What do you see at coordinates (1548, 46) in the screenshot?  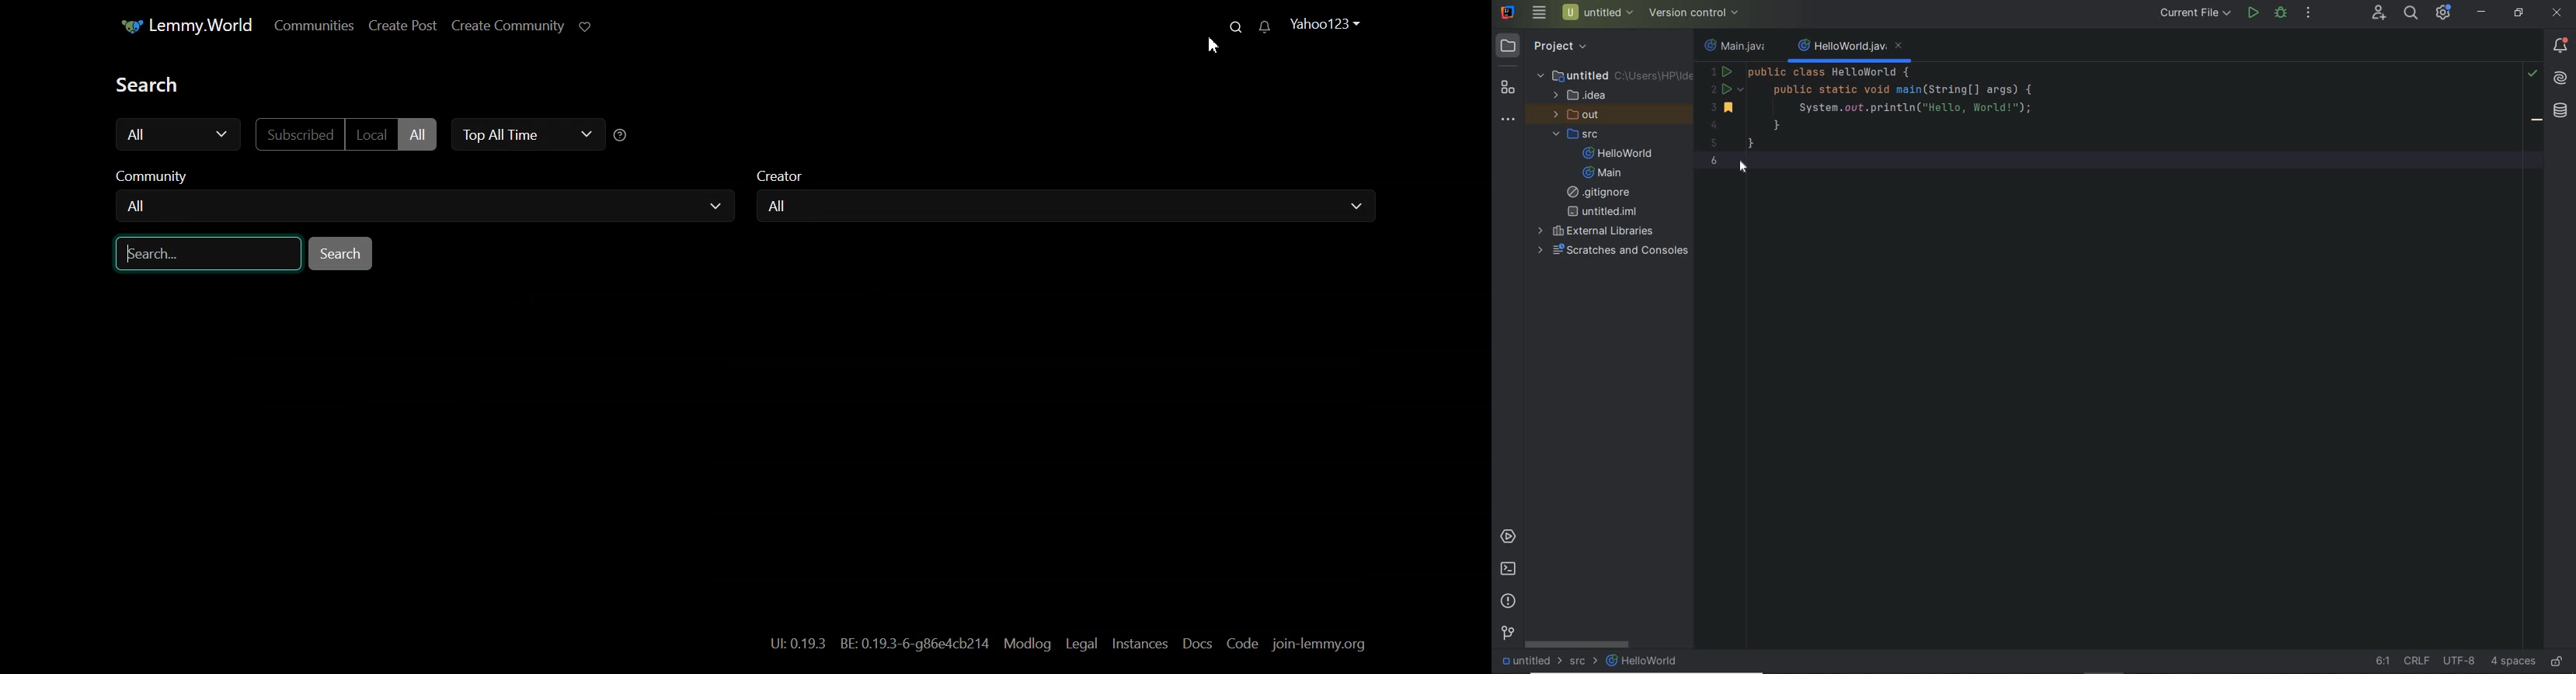 I see `project` at bounding box center [1548, 46].